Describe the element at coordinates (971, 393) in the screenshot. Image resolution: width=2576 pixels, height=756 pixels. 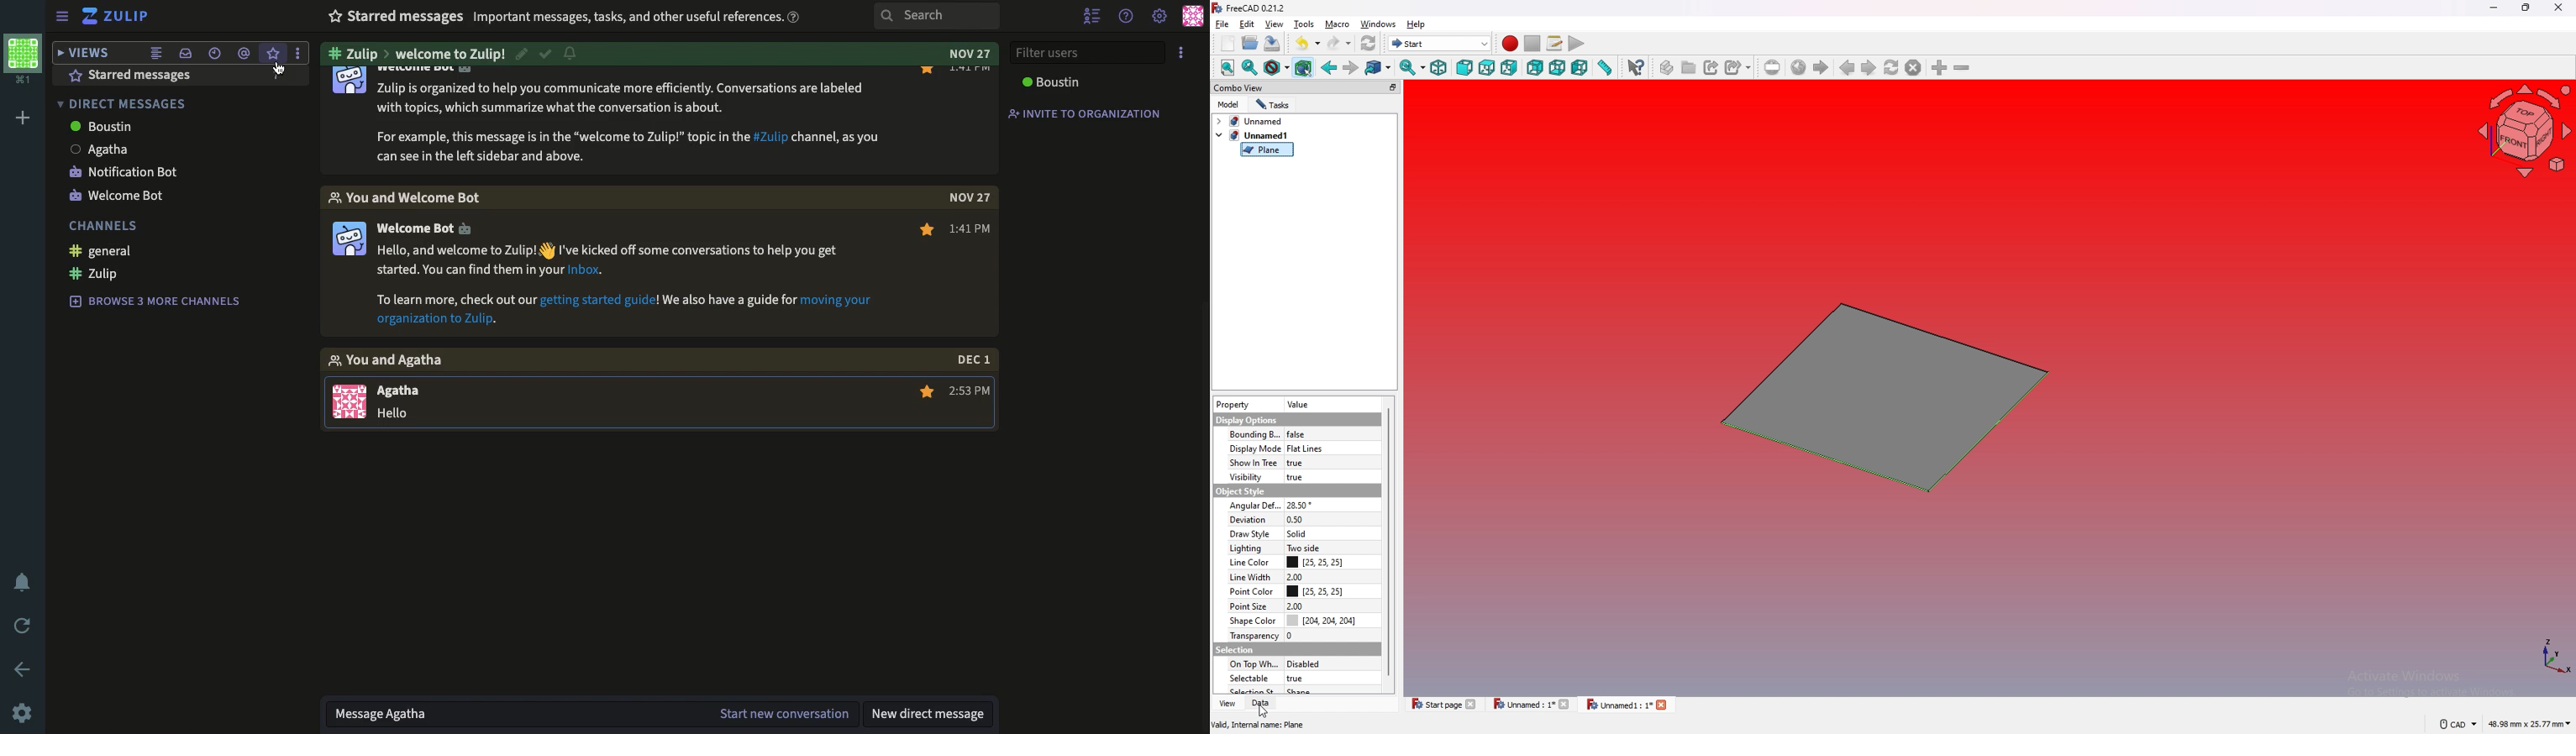
I see `time 2:53 PM` at that location.